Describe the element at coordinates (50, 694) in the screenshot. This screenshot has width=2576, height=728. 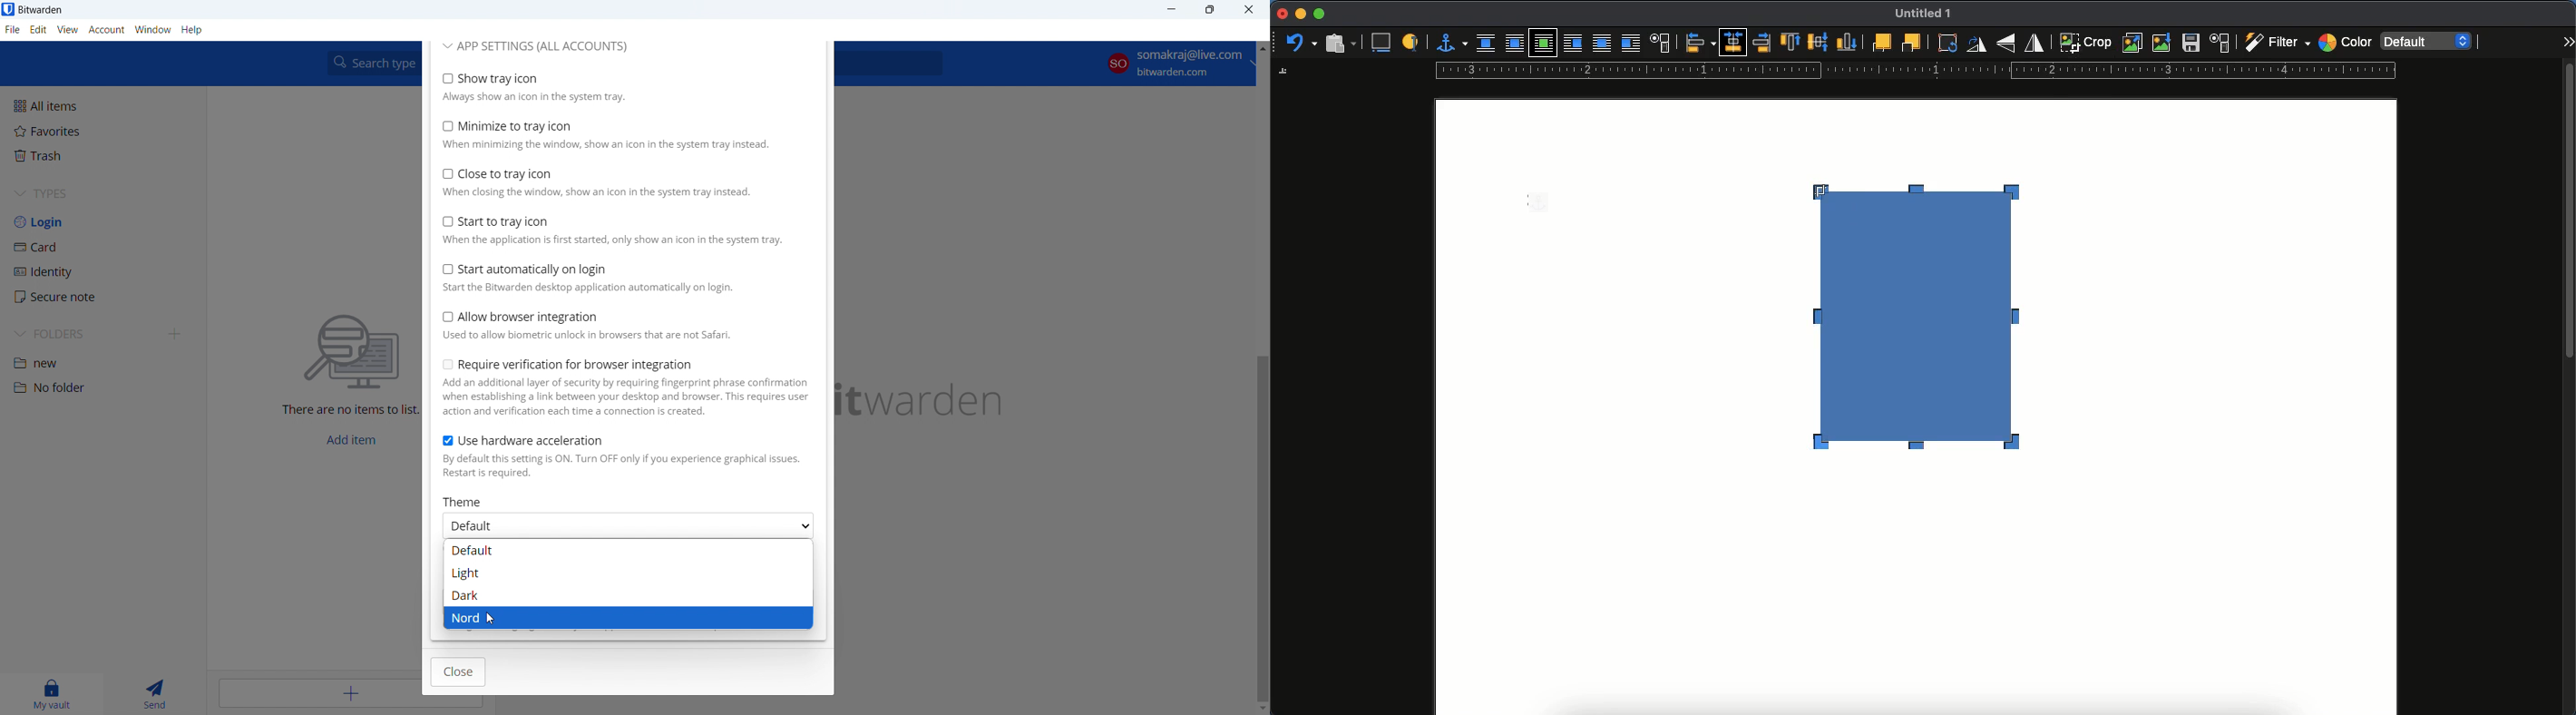
I see `my vault` at that location.